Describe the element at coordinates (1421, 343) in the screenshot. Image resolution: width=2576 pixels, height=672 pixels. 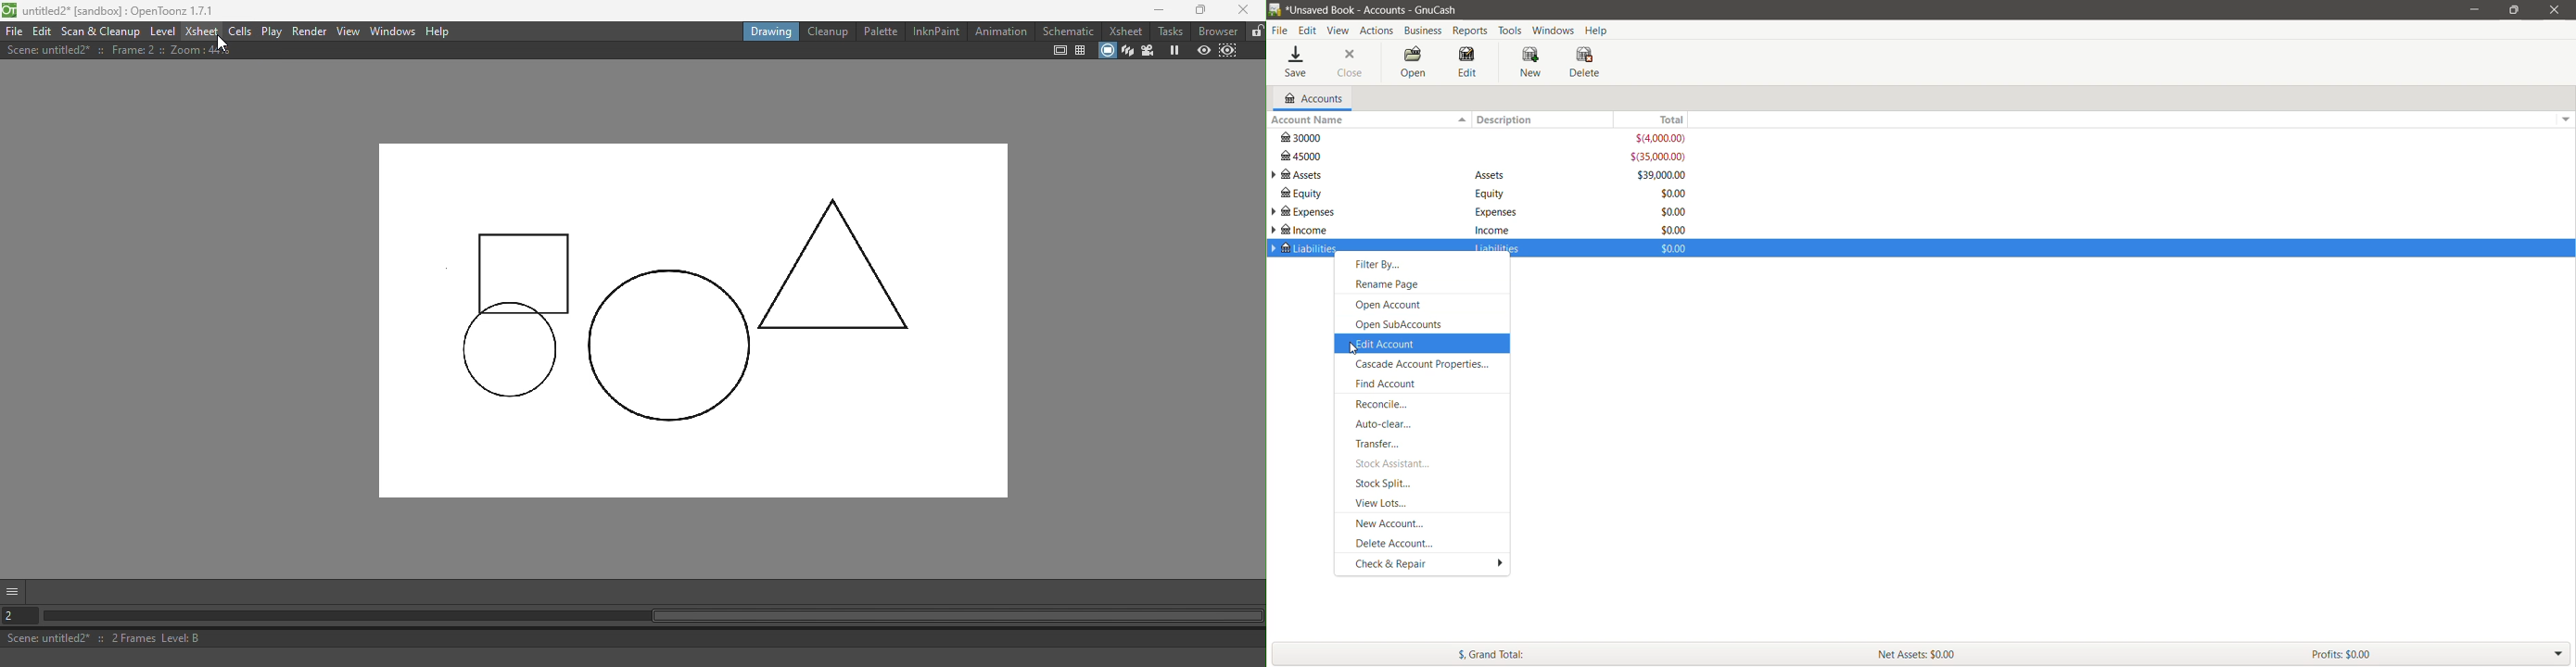
I see `Edit Account` at that location.